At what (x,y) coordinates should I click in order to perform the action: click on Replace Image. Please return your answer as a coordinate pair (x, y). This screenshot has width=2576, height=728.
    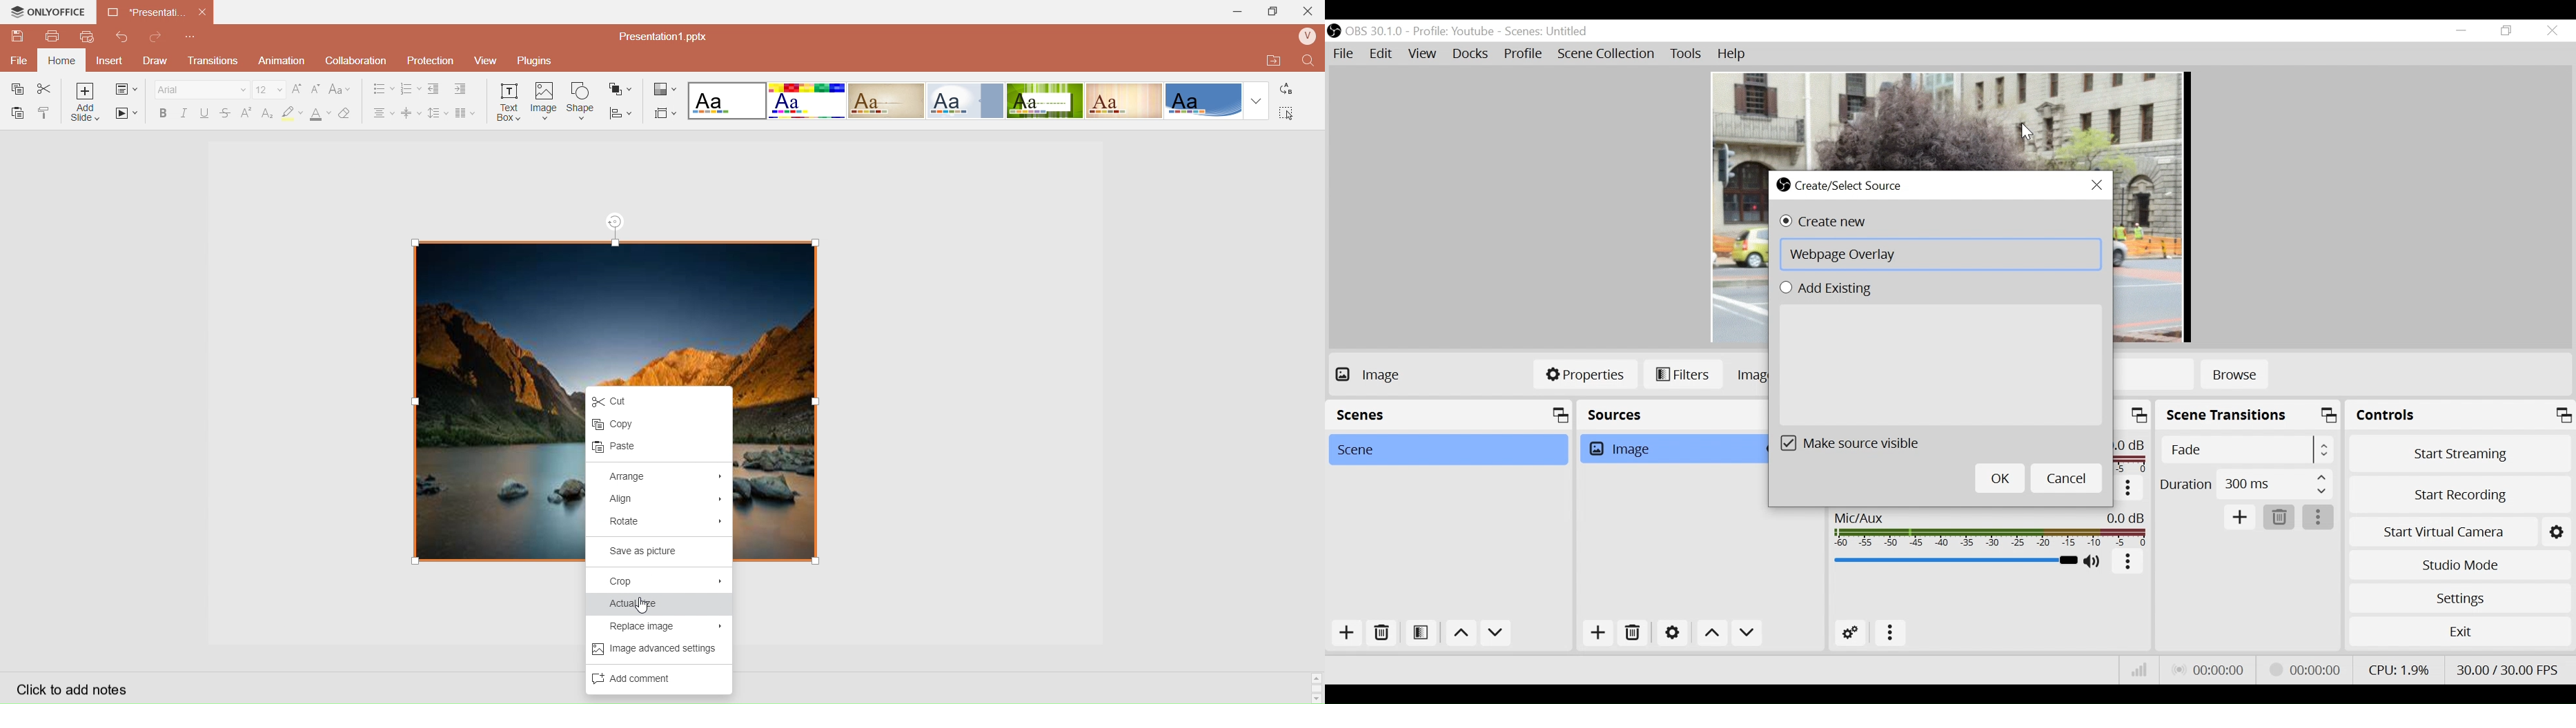
    Looking at the image, I should click on (665, 626).